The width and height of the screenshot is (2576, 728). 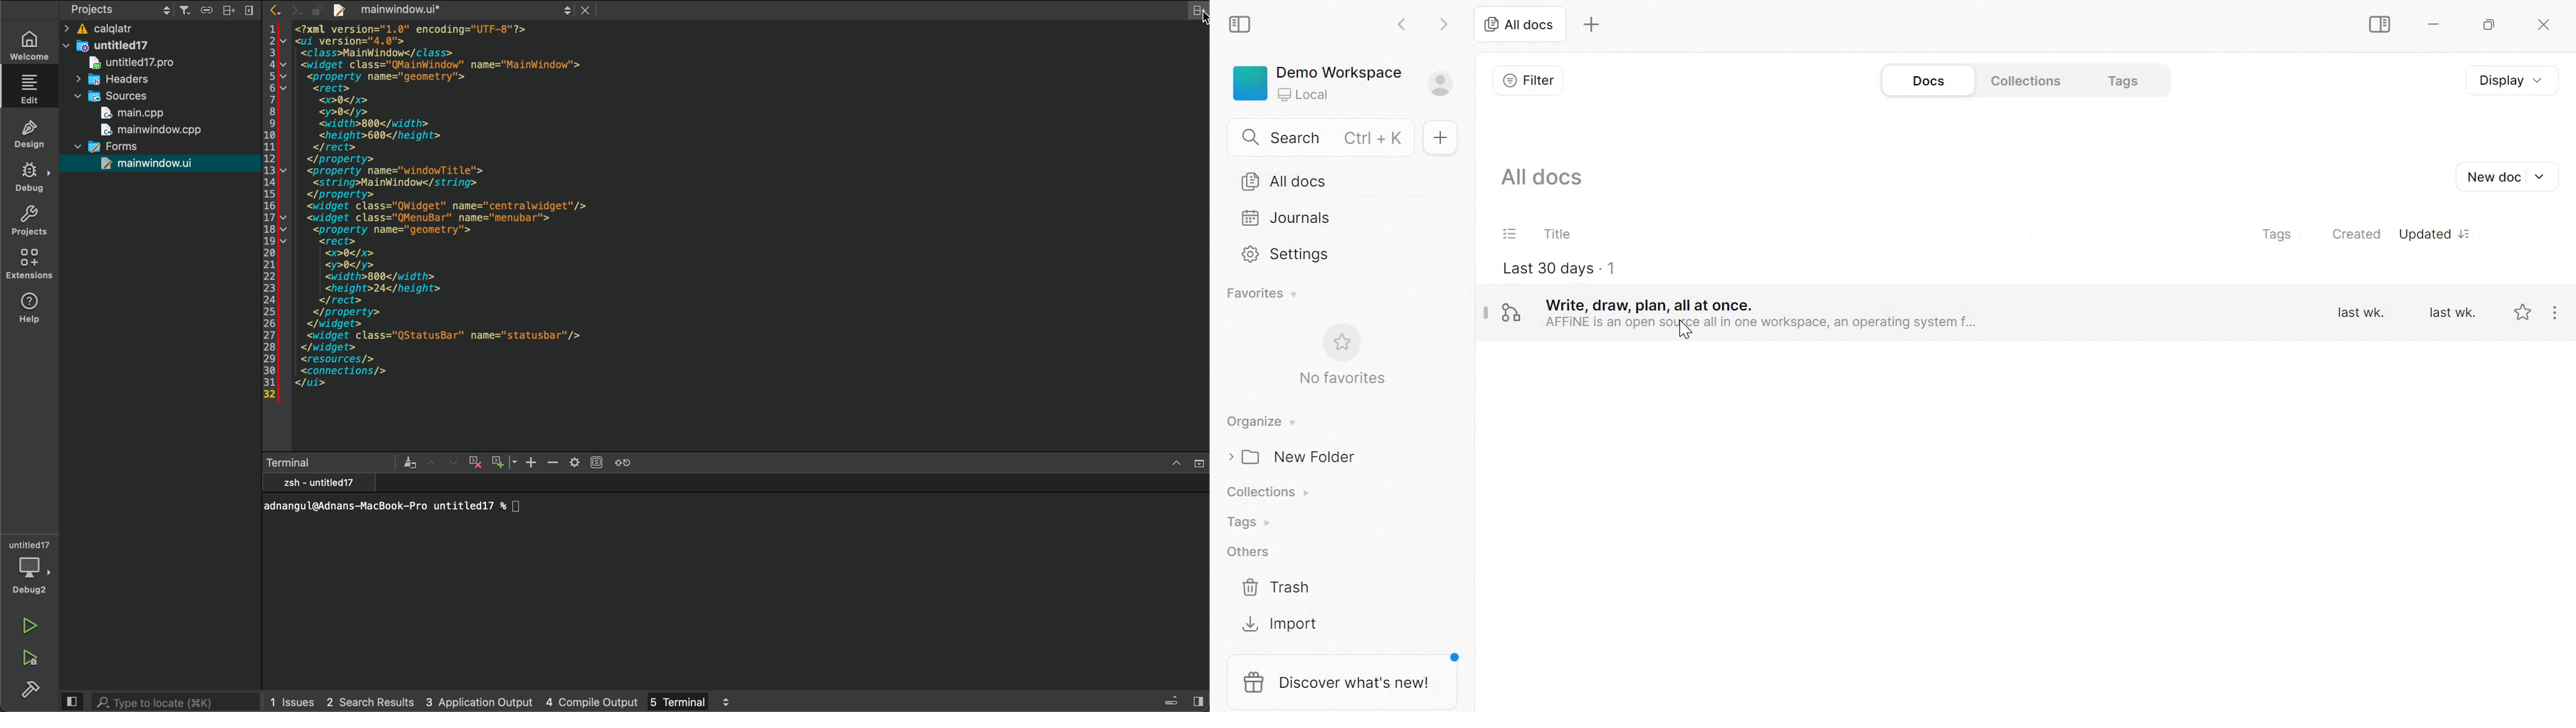 I want to click on cursor, so click(x=1201, y=20).